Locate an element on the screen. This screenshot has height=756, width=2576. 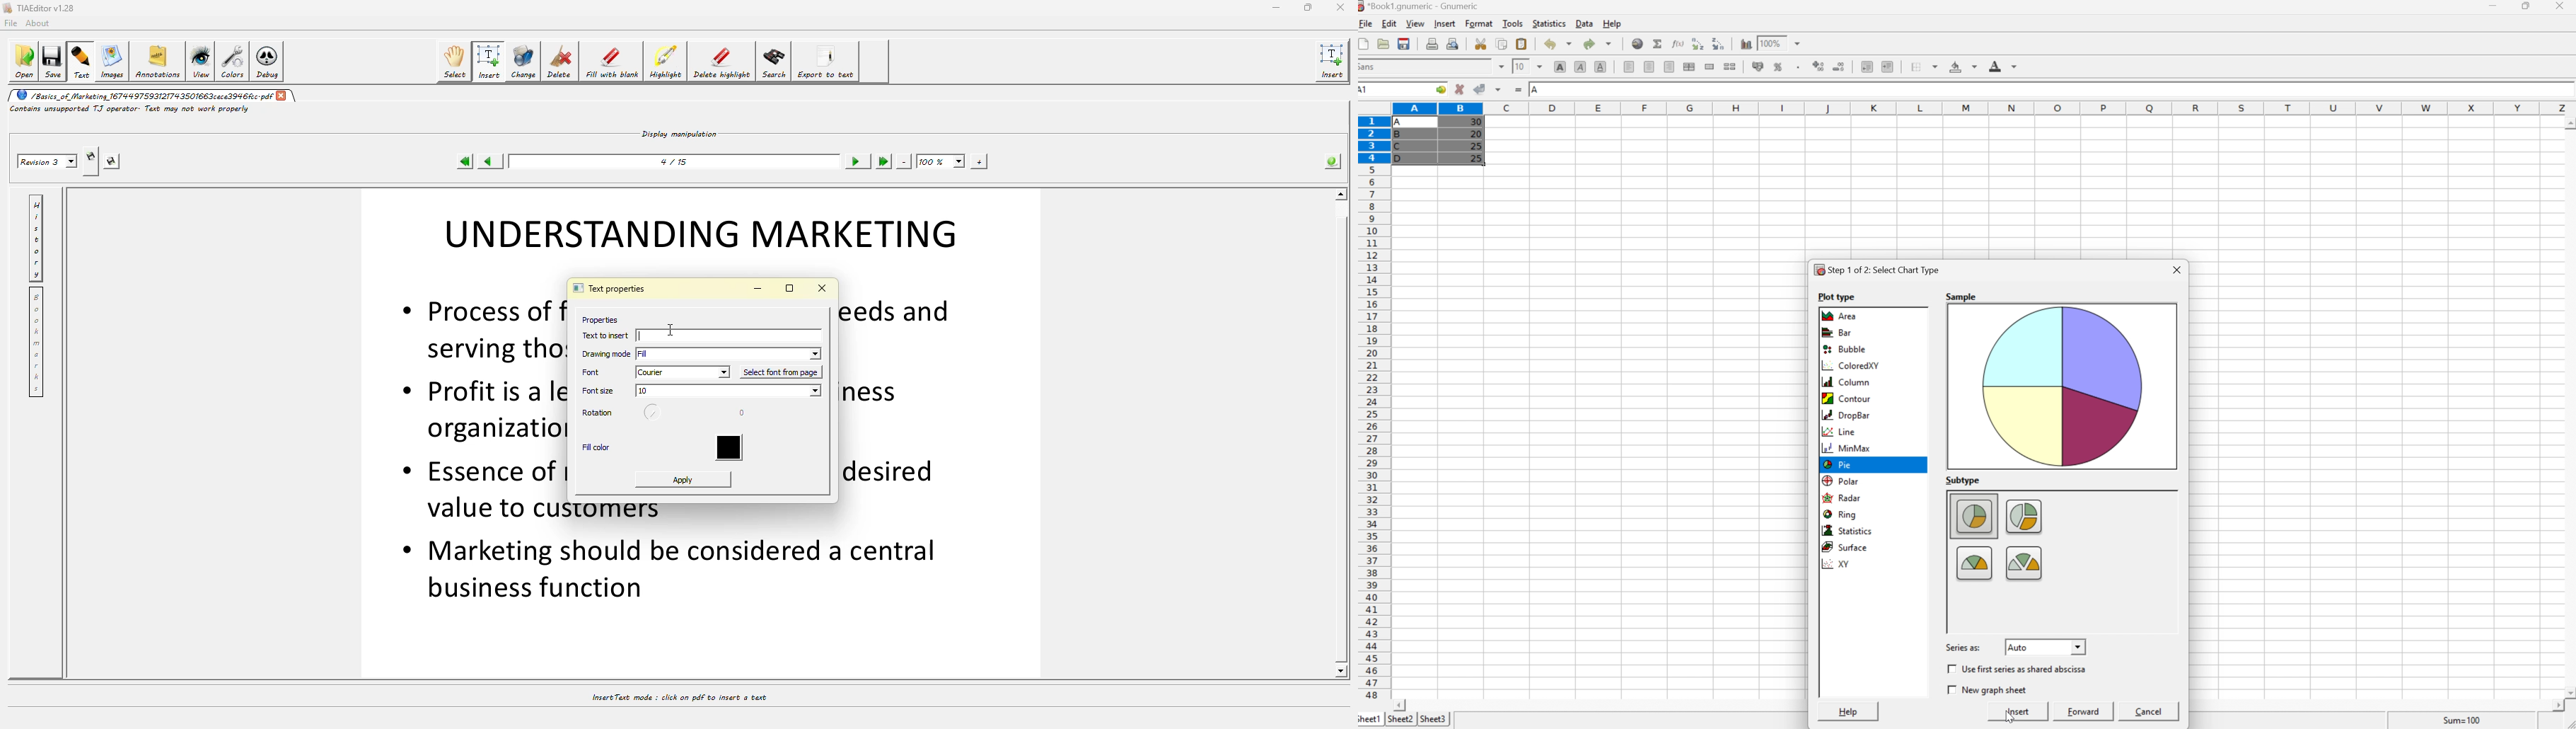
Drop Down is located at coordinates (1540, 66).